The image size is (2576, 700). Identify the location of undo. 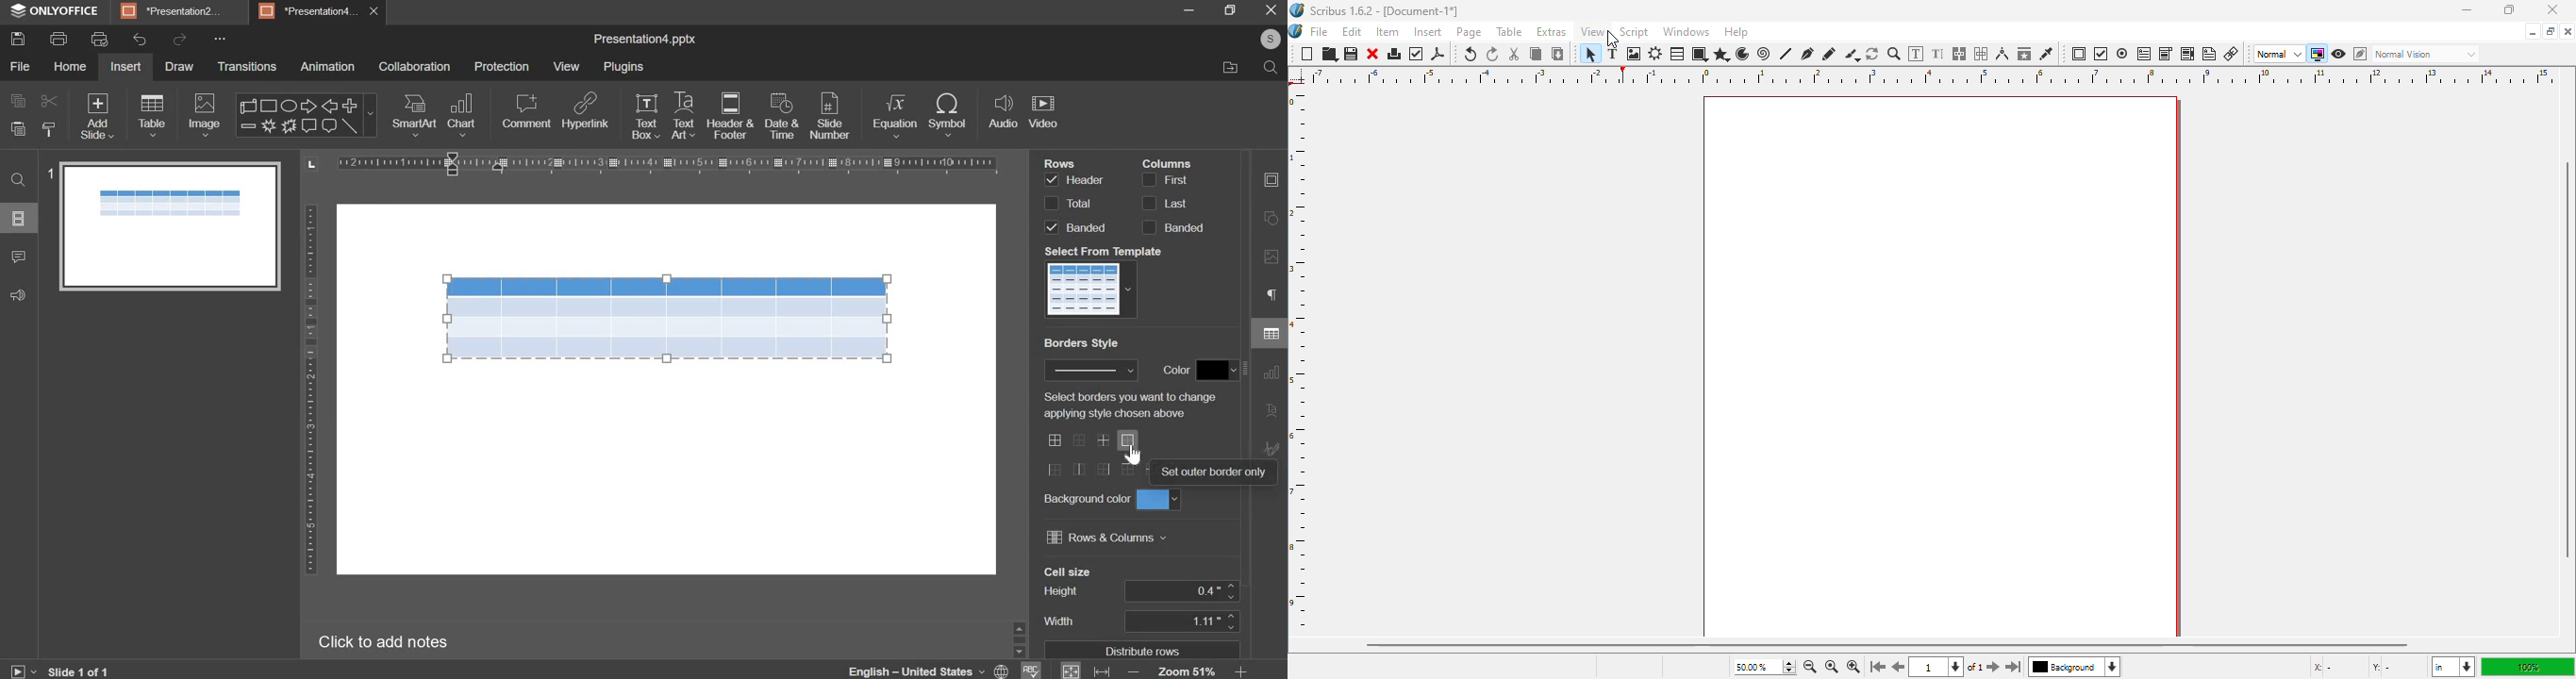
(140, 39).